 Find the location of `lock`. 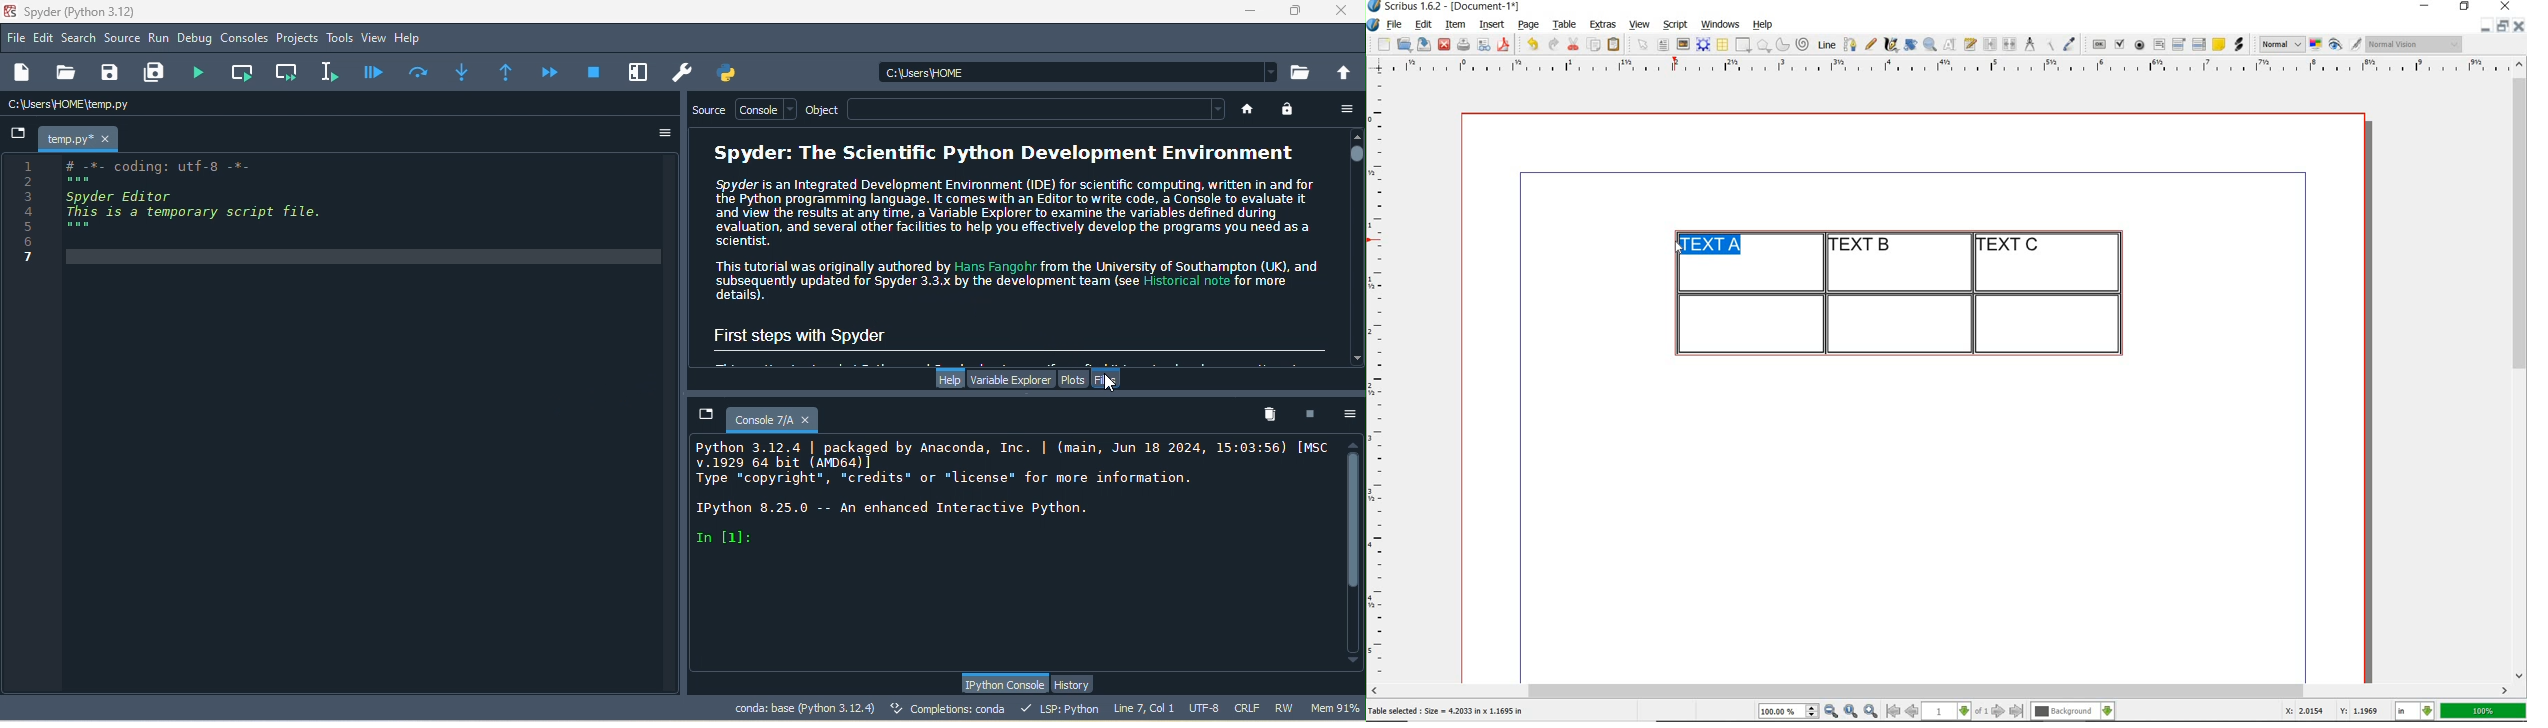

lock is located at coordinates (1290, 109).